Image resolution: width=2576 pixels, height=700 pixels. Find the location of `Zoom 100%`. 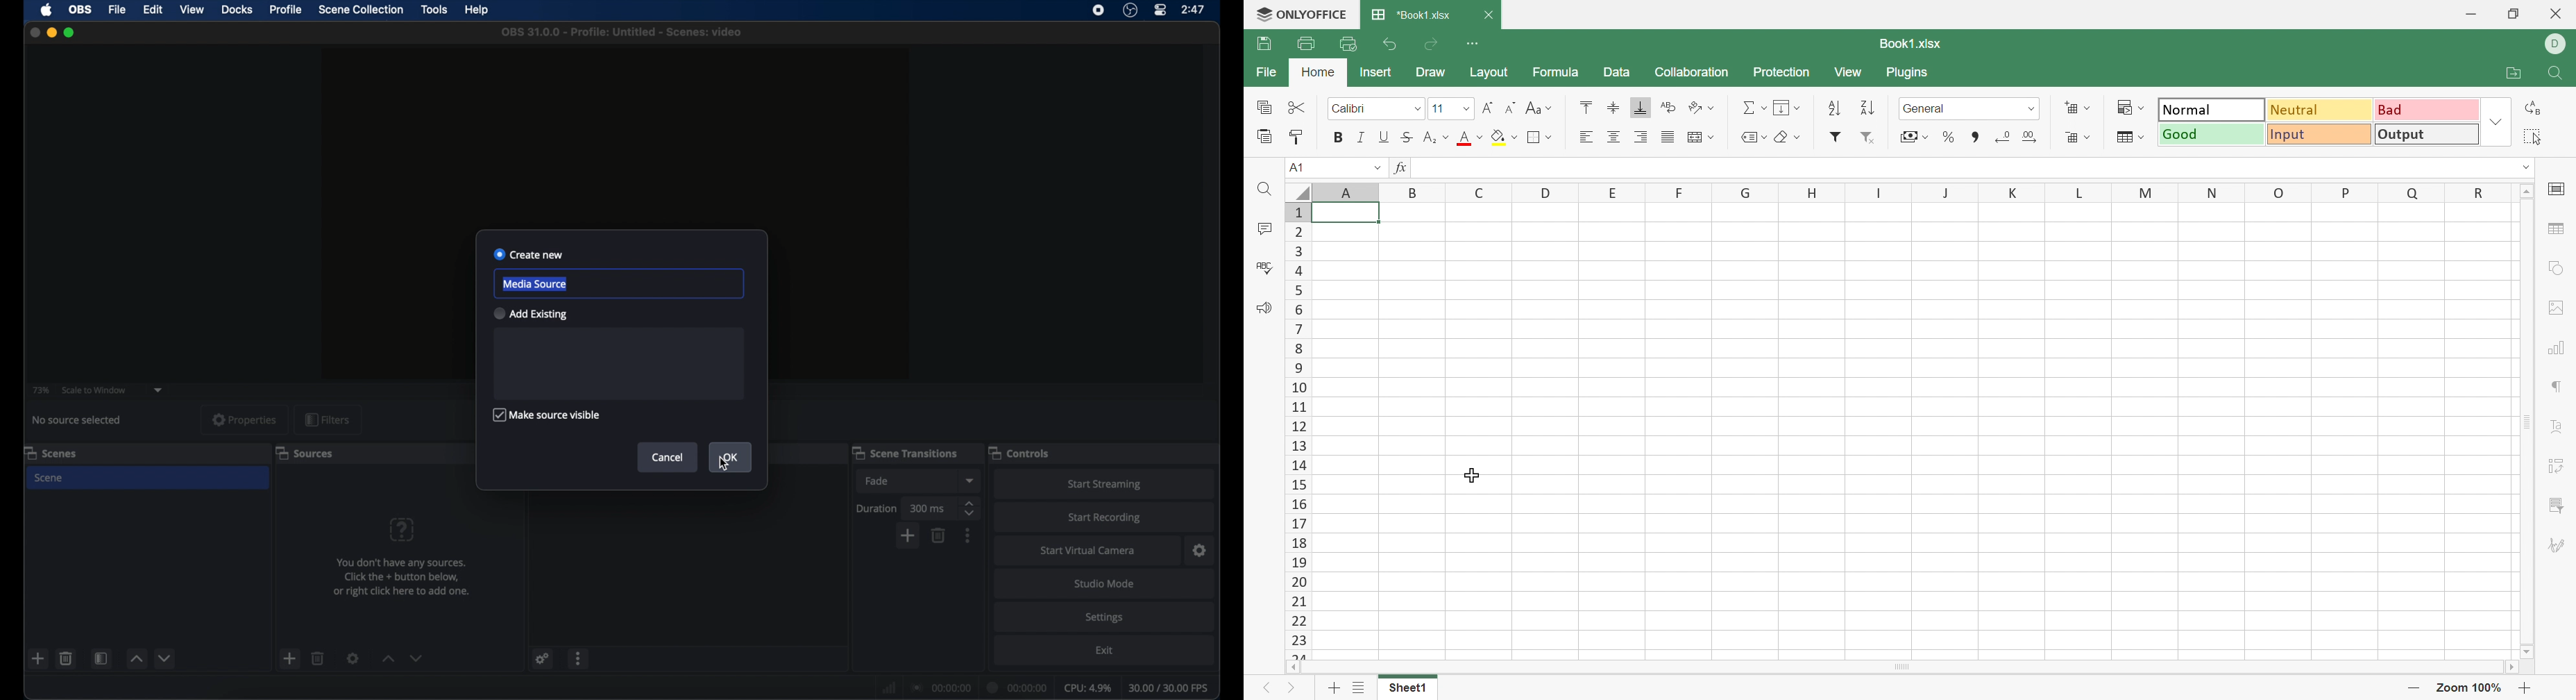

Zoom 100% is located at coordinates (2471, 688).